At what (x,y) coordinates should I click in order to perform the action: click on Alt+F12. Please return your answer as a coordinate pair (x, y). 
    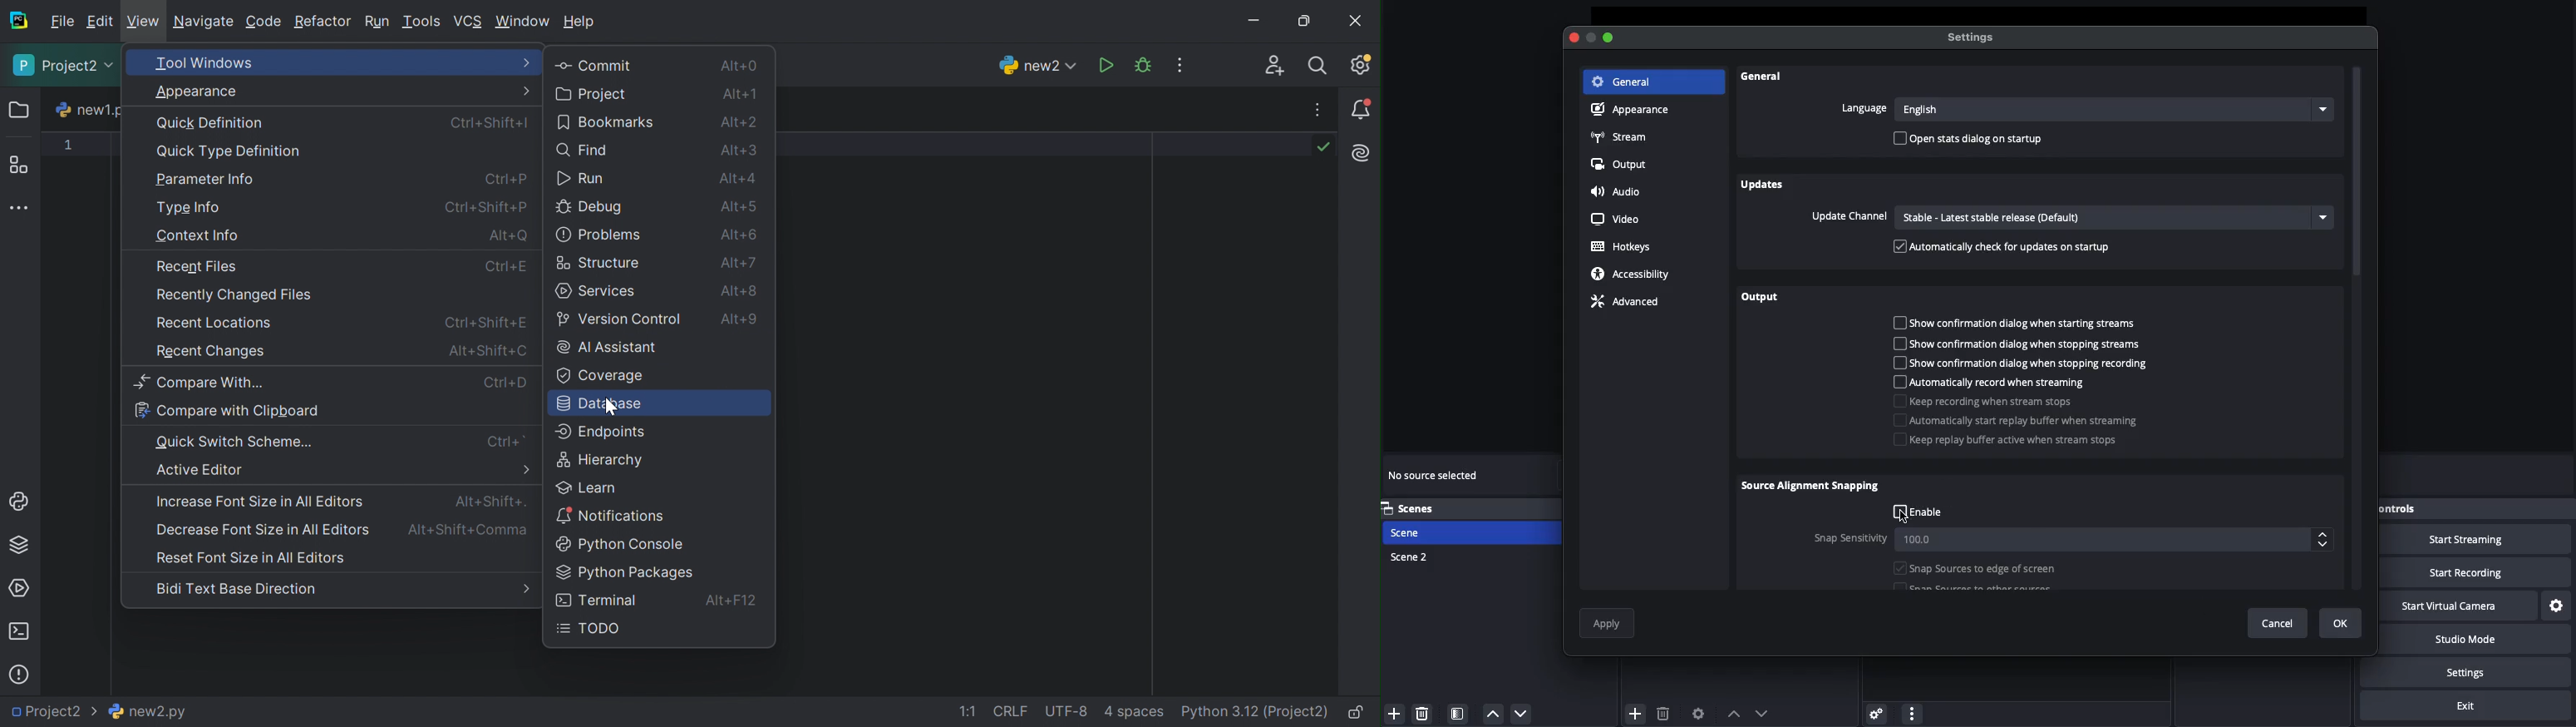
    Looking at the image, I should click on (731, 602).